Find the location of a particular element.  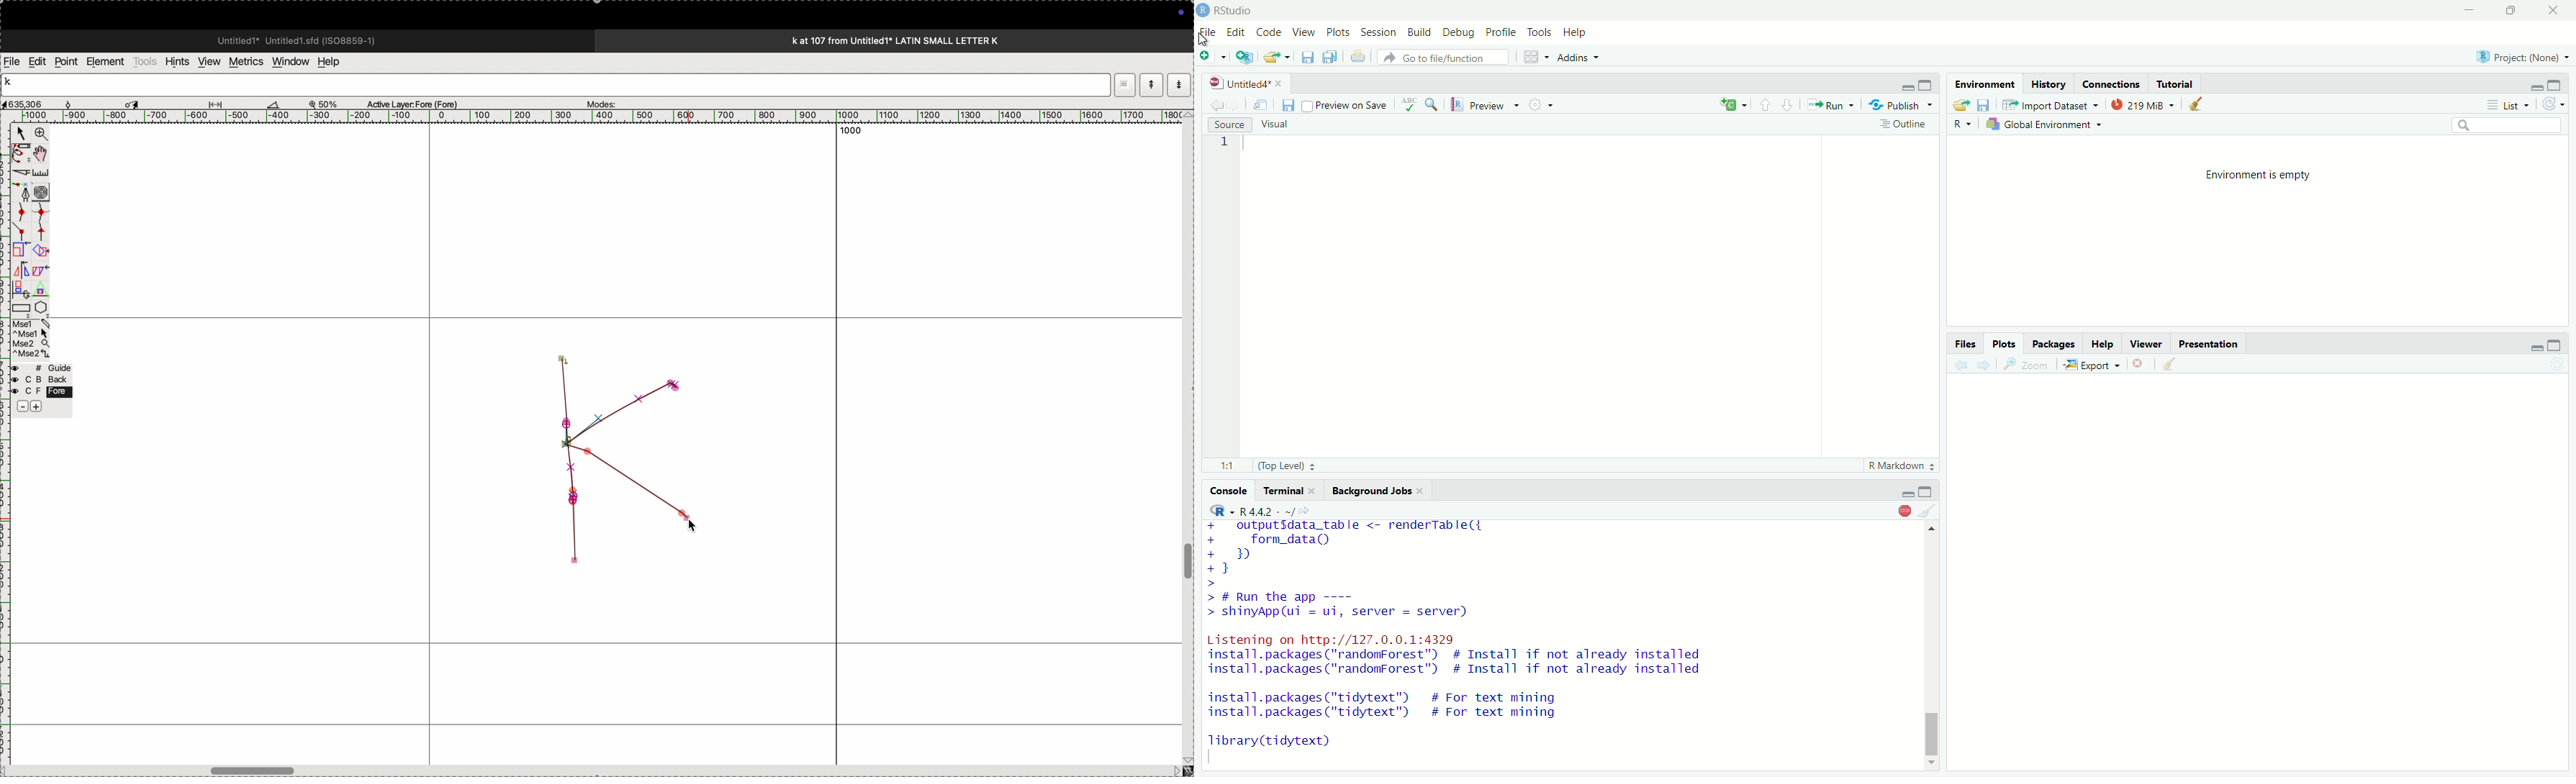

Debug is located at coordinates (1459, 33).